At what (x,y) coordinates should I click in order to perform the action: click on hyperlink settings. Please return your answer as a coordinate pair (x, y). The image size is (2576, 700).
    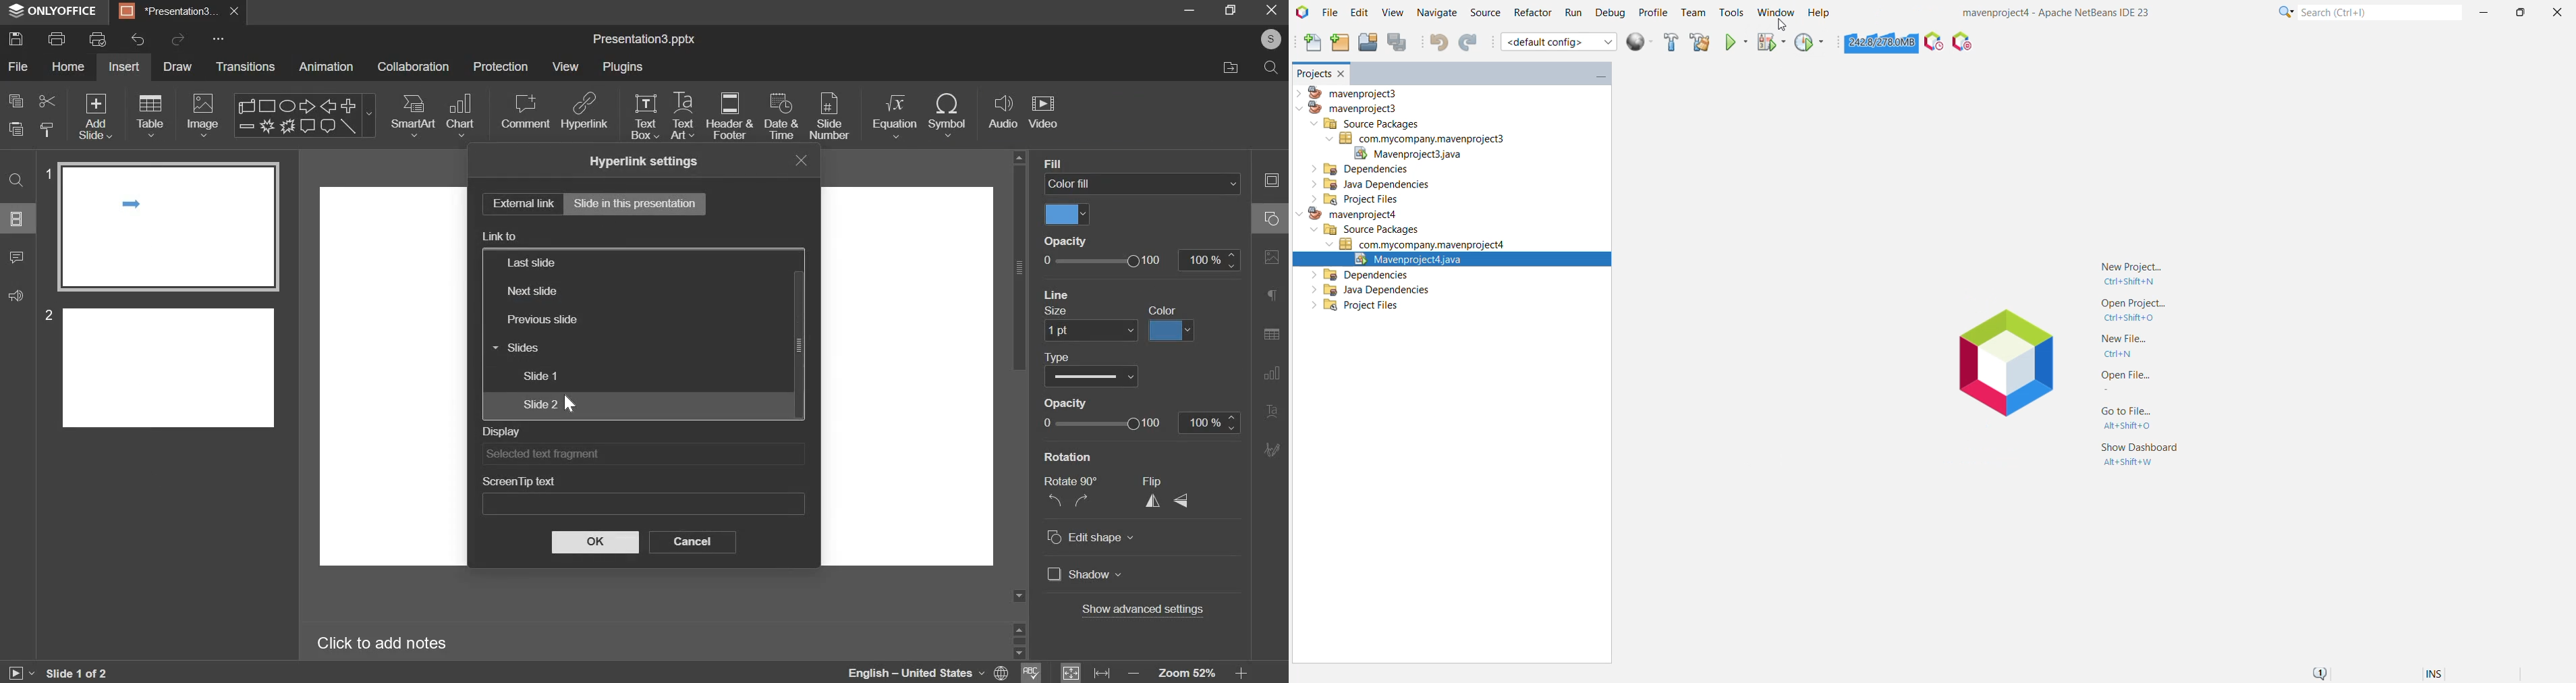
    Looking at the image, I should click on (642, 161).